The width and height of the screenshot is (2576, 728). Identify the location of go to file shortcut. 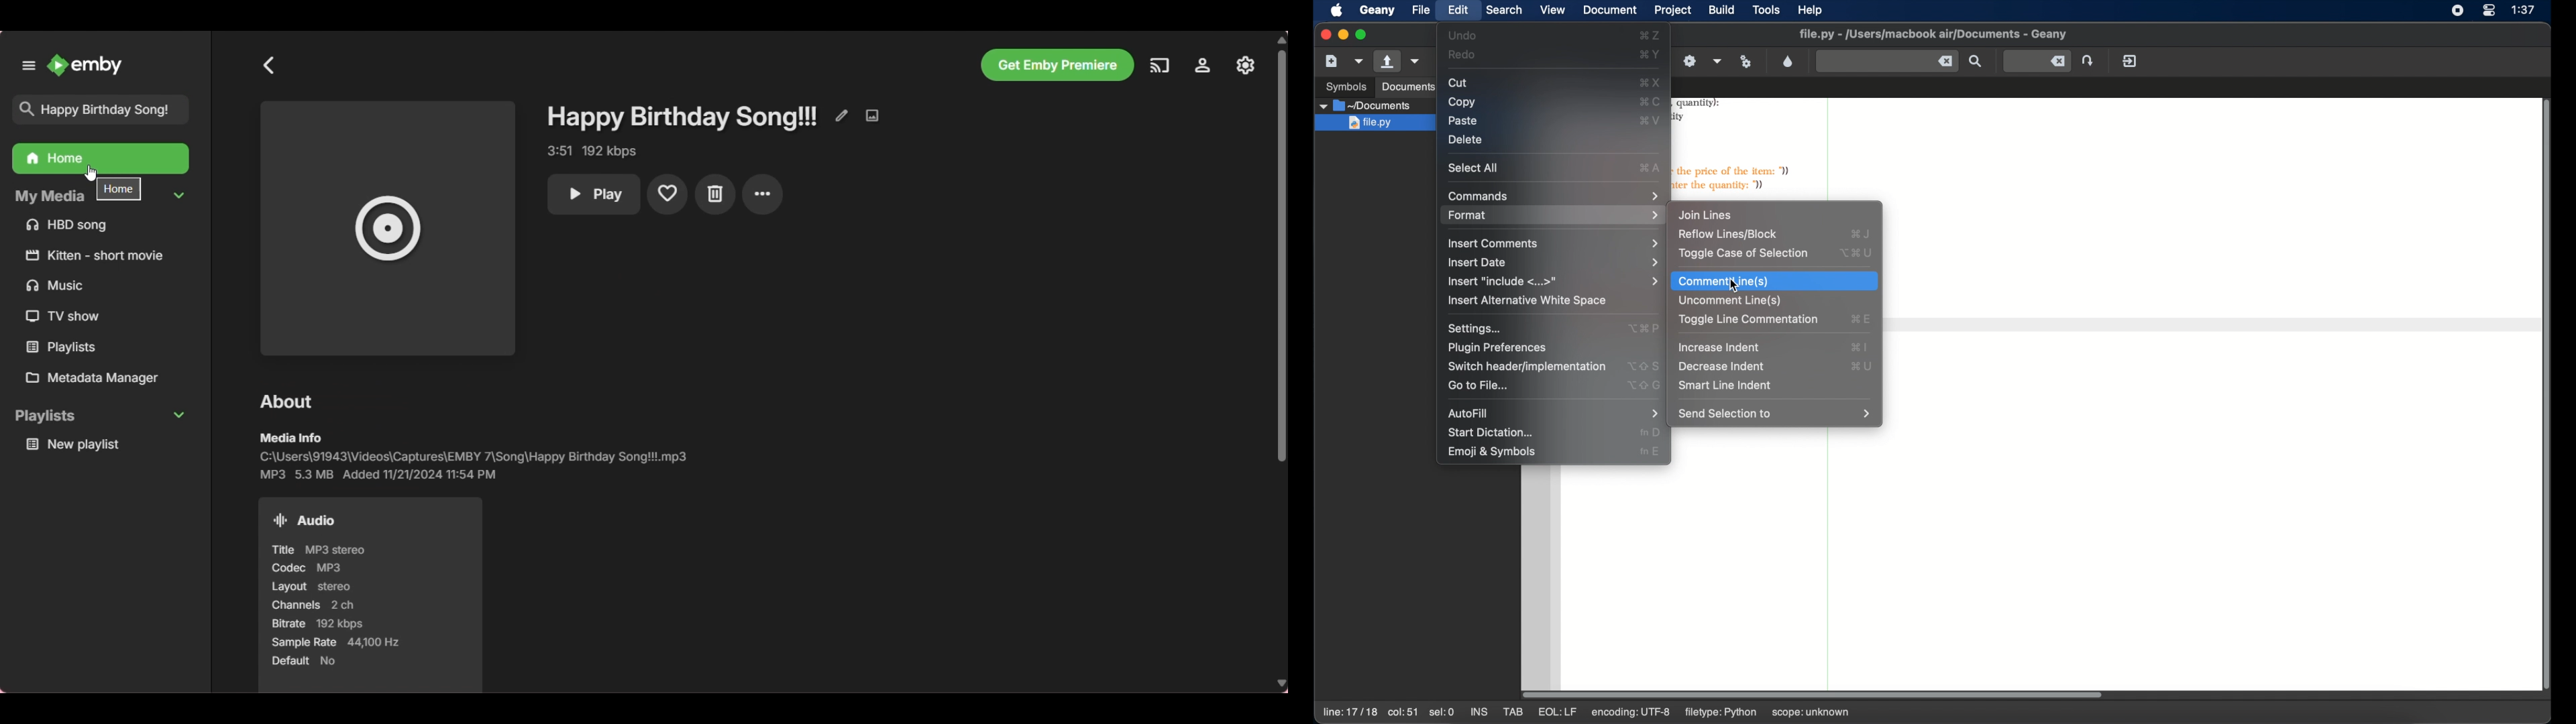
(1645, 385).